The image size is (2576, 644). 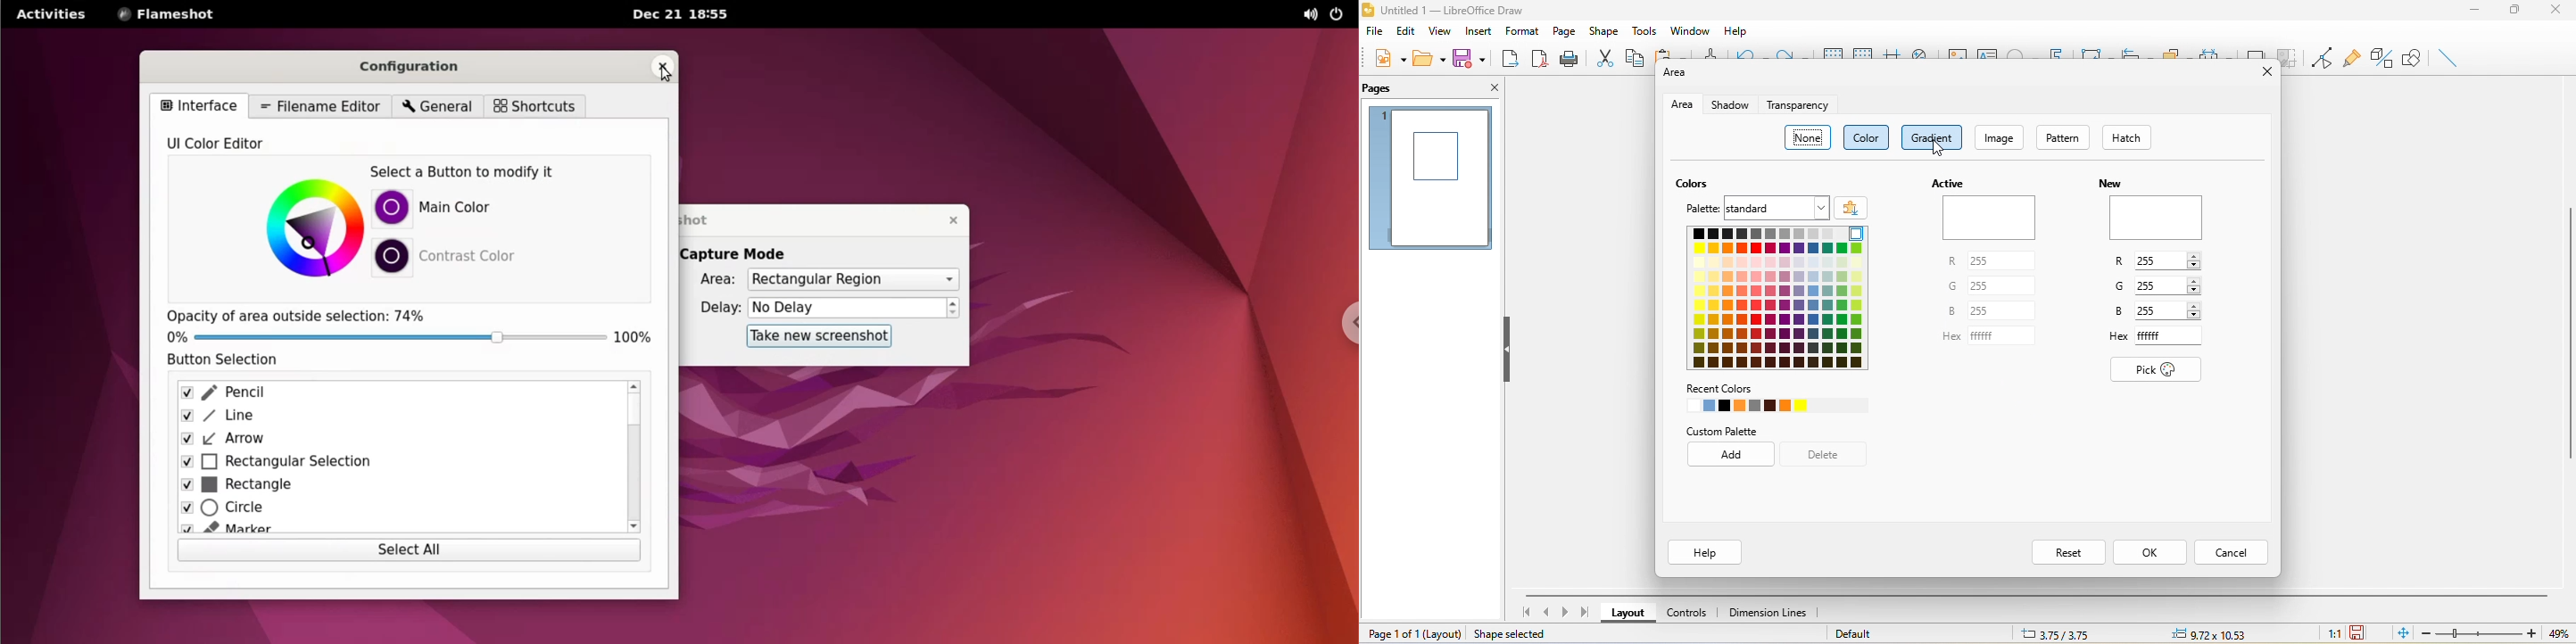 What do you see at coordinates (1678, 76) in the screenshot?
I see `area` at bounding box center [1678, 76].